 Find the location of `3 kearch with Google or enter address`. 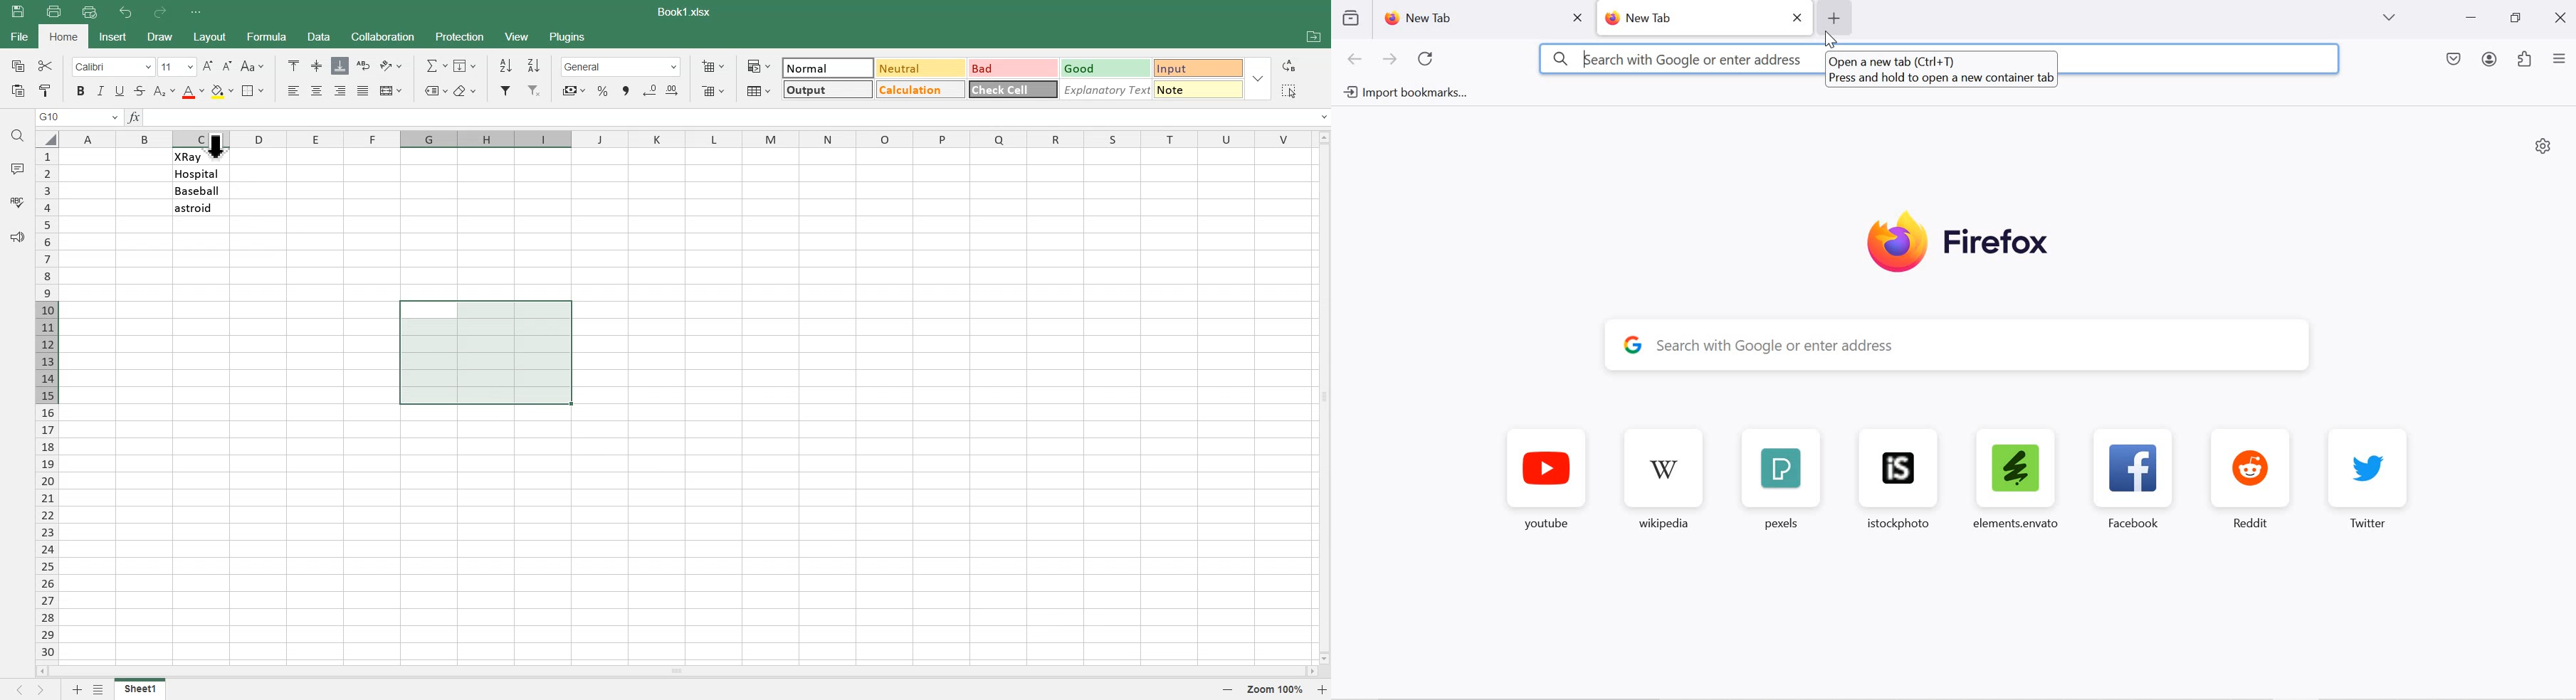

3 kearch with Google or enter address is located at coordinates (1675, 59).